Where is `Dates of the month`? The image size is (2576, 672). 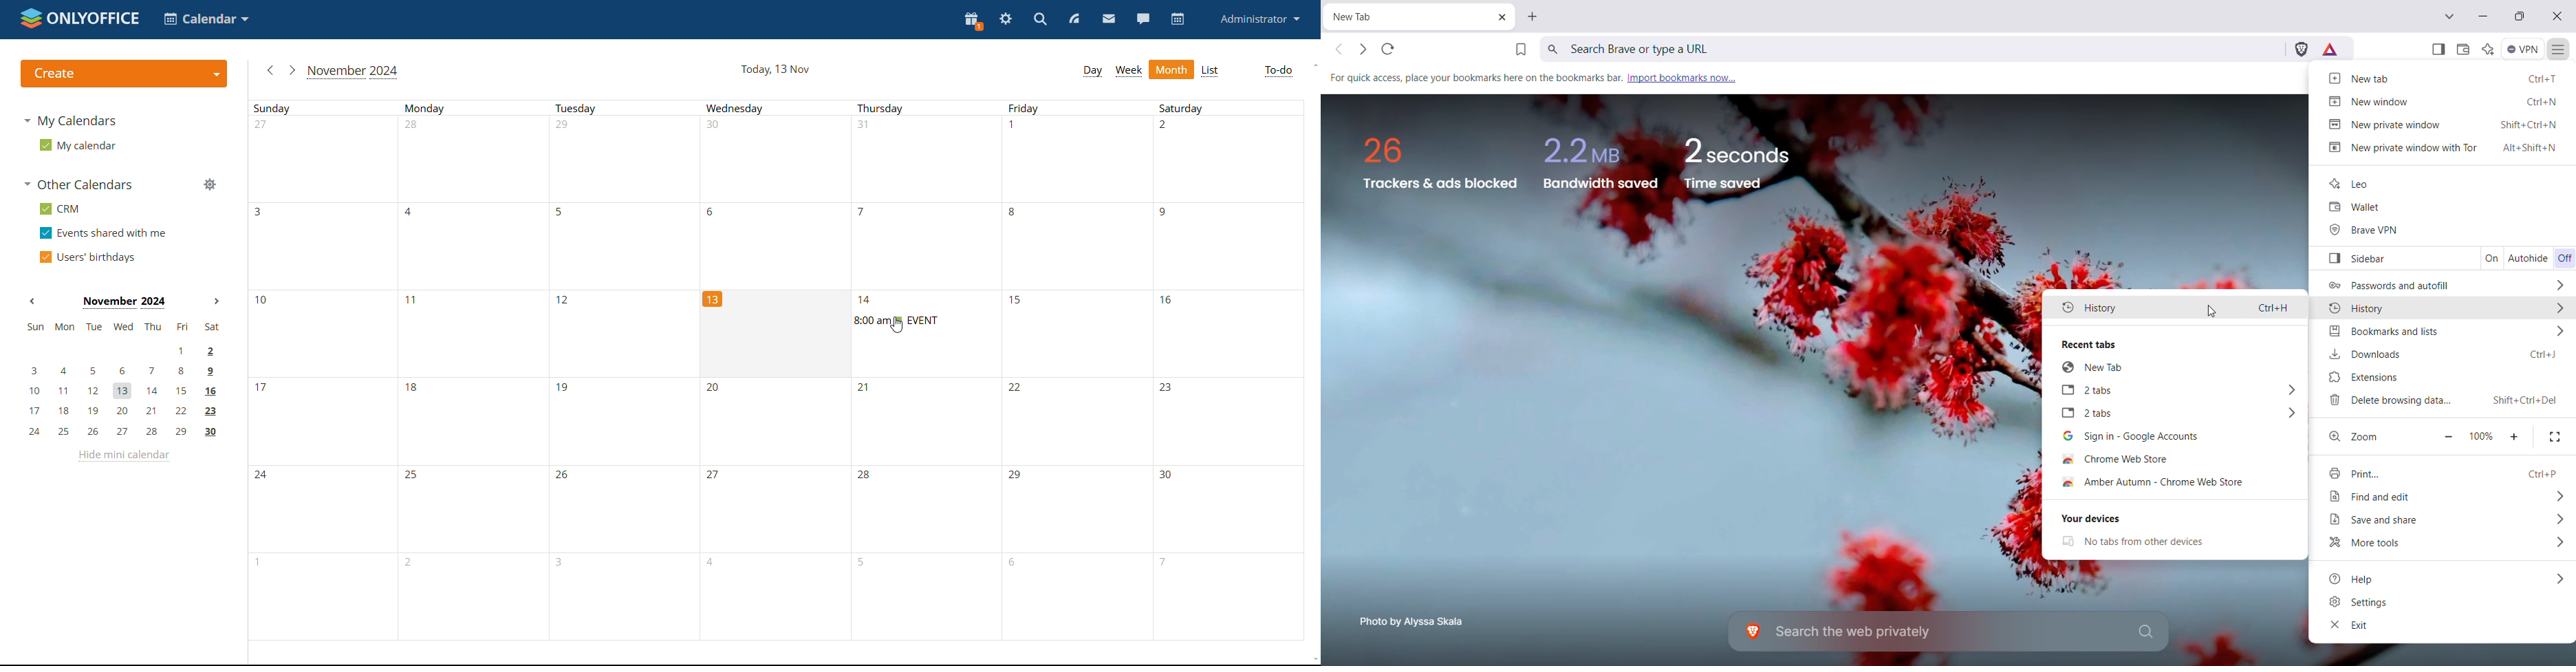
Dates of the month is located at coordinates (780, 508).